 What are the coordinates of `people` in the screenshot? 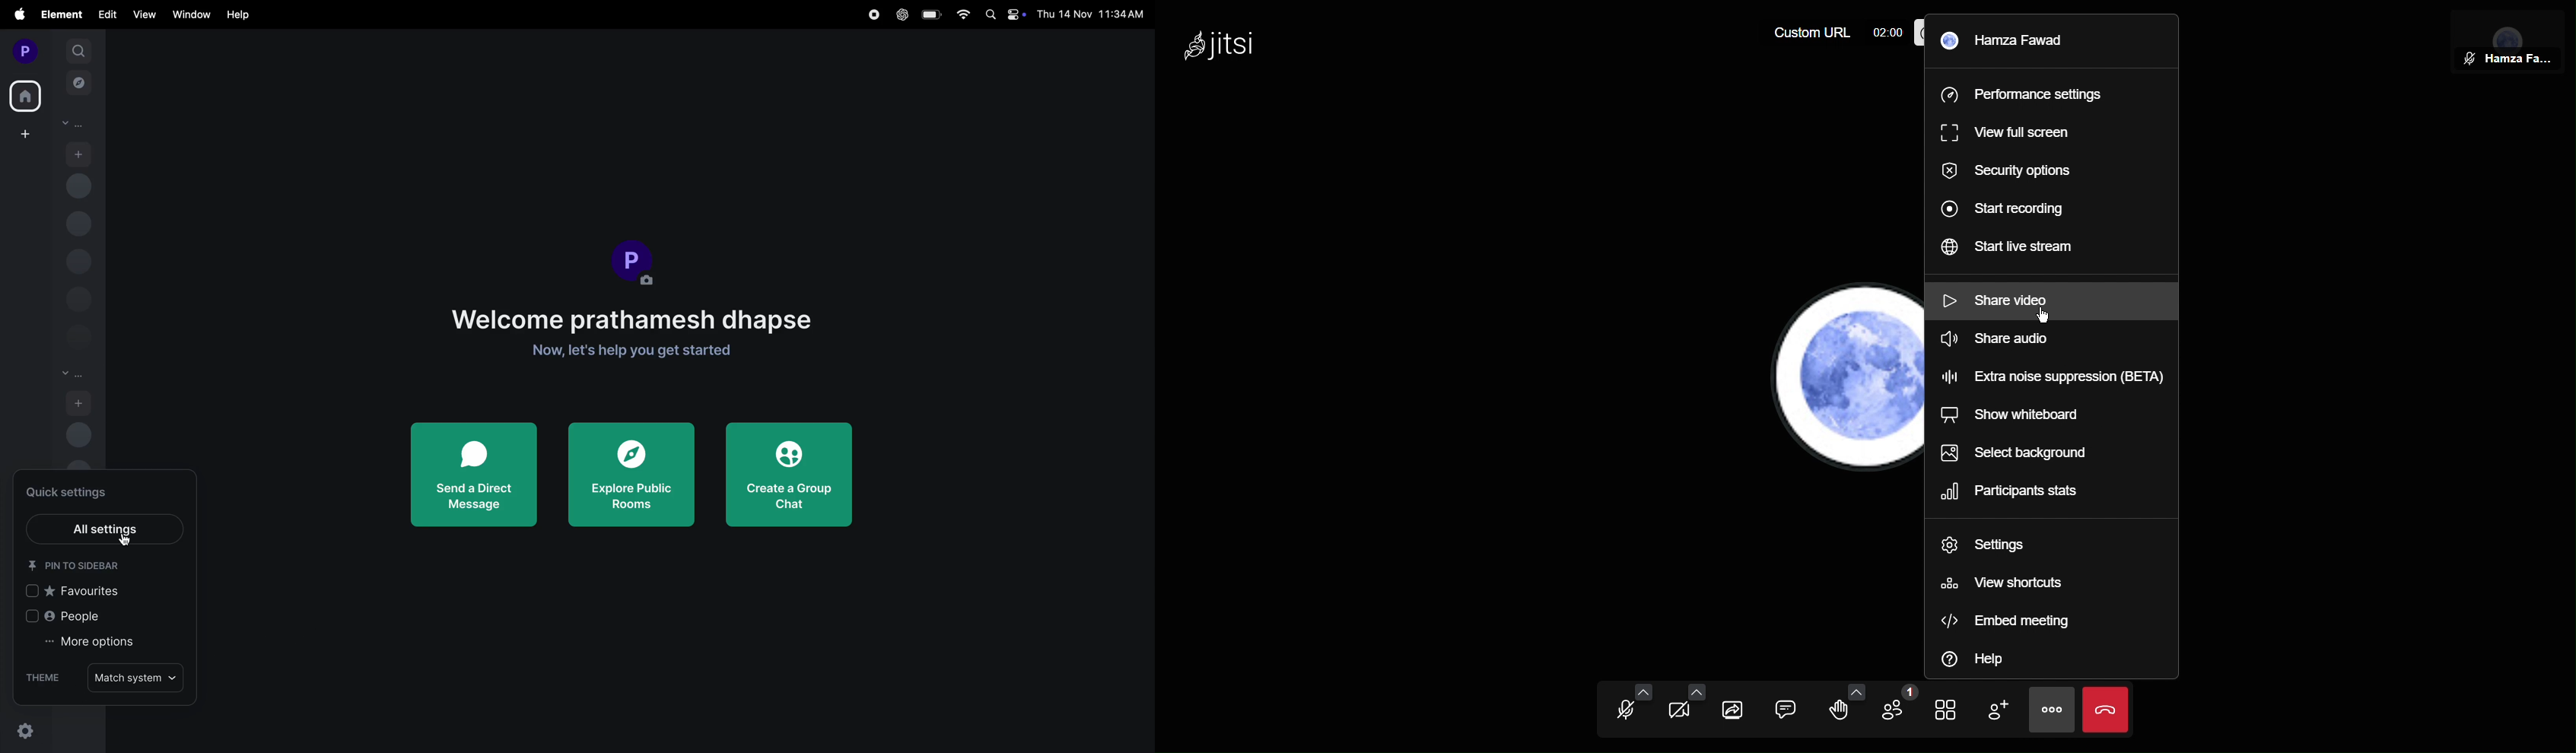 It's located at (71, 619).